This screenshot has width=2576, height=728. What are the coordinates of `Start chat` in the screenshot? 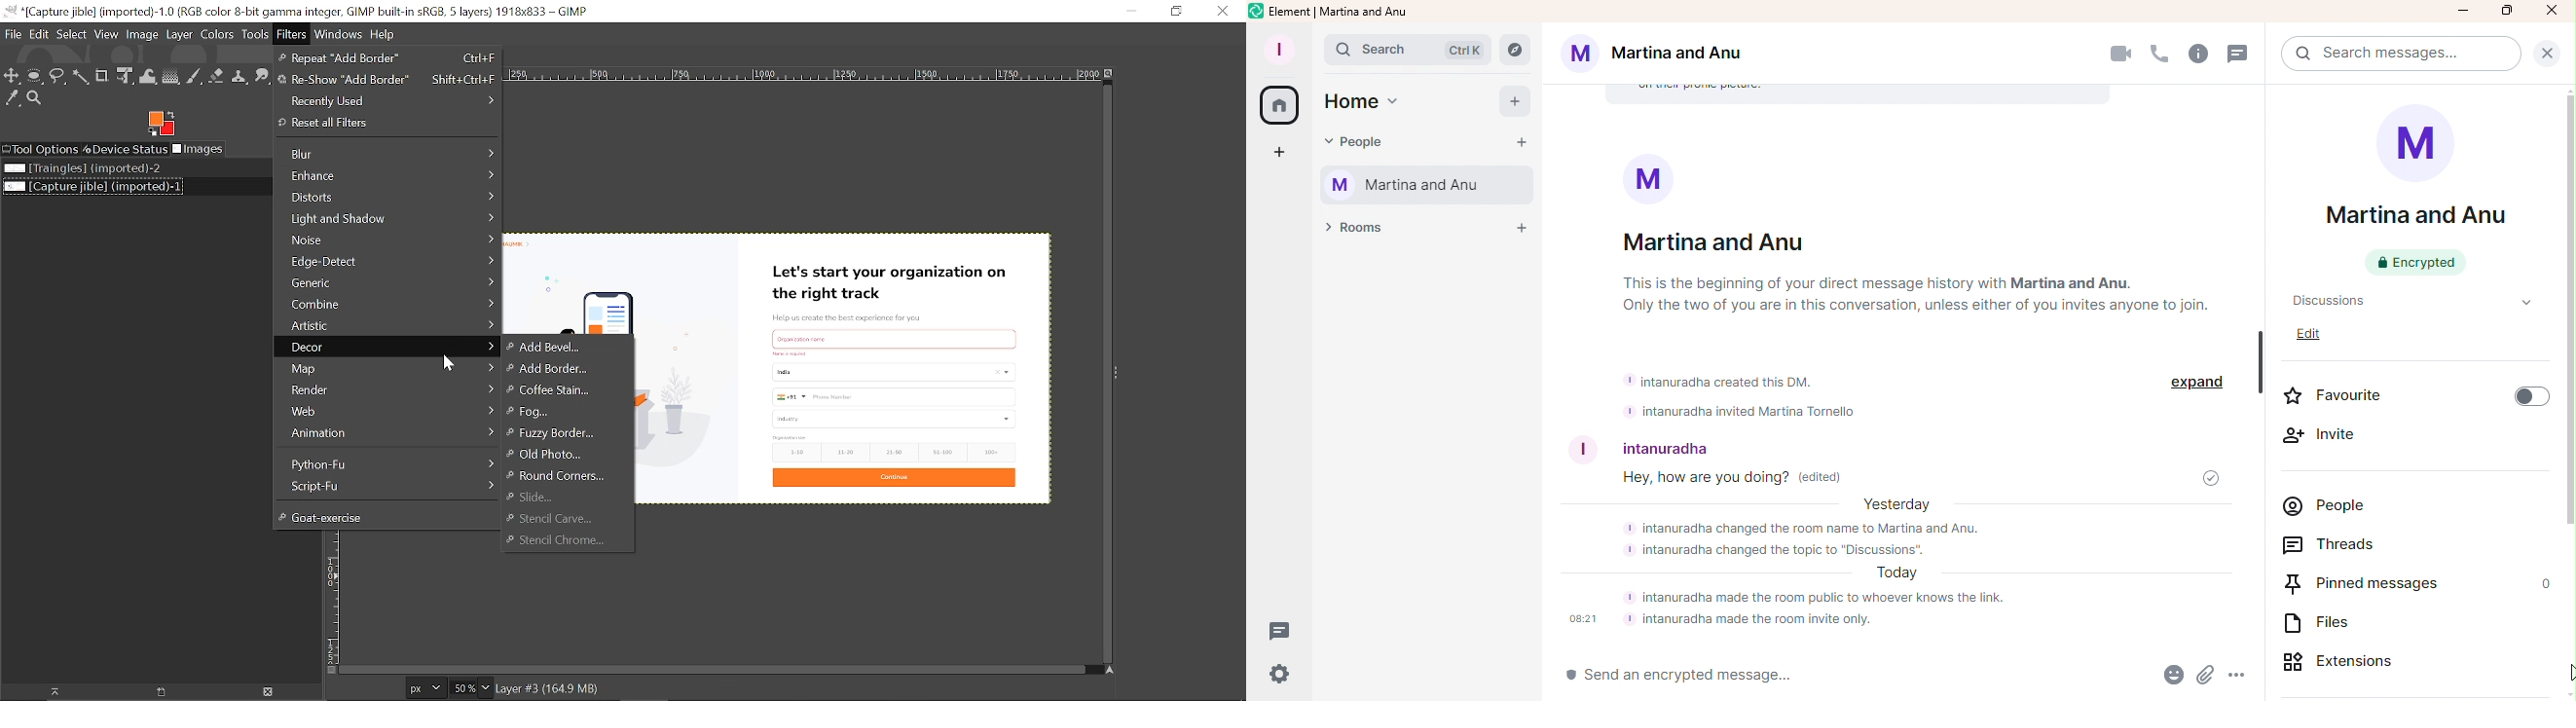 It's located at (1525, 143).